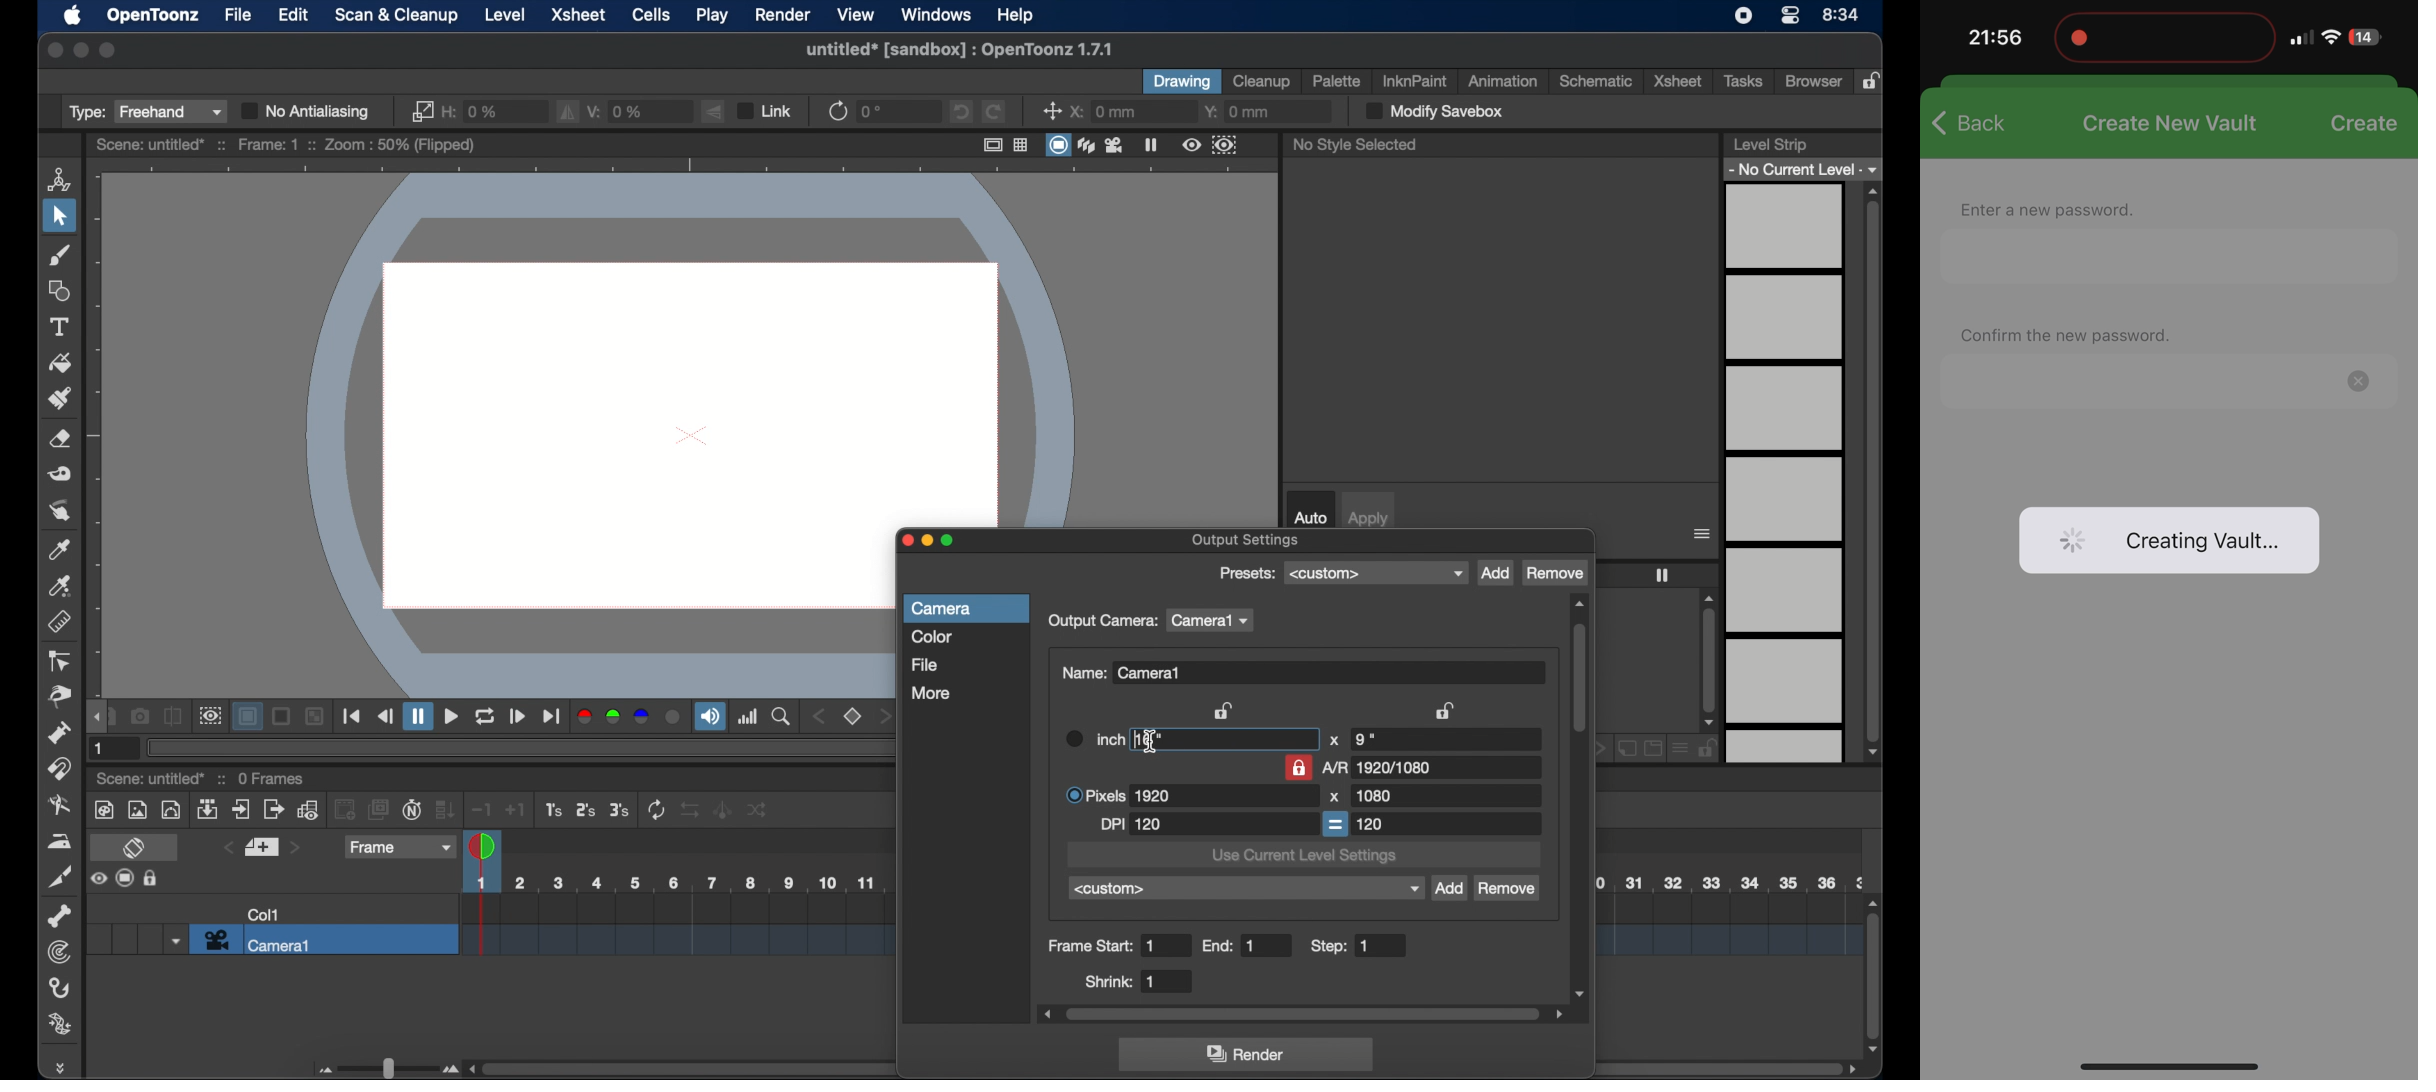 This screenshot has width=2436, height=1092. What do you see at coordinates (453, 719) in the screenshot?
I see `` at bounding box center [453, 719].